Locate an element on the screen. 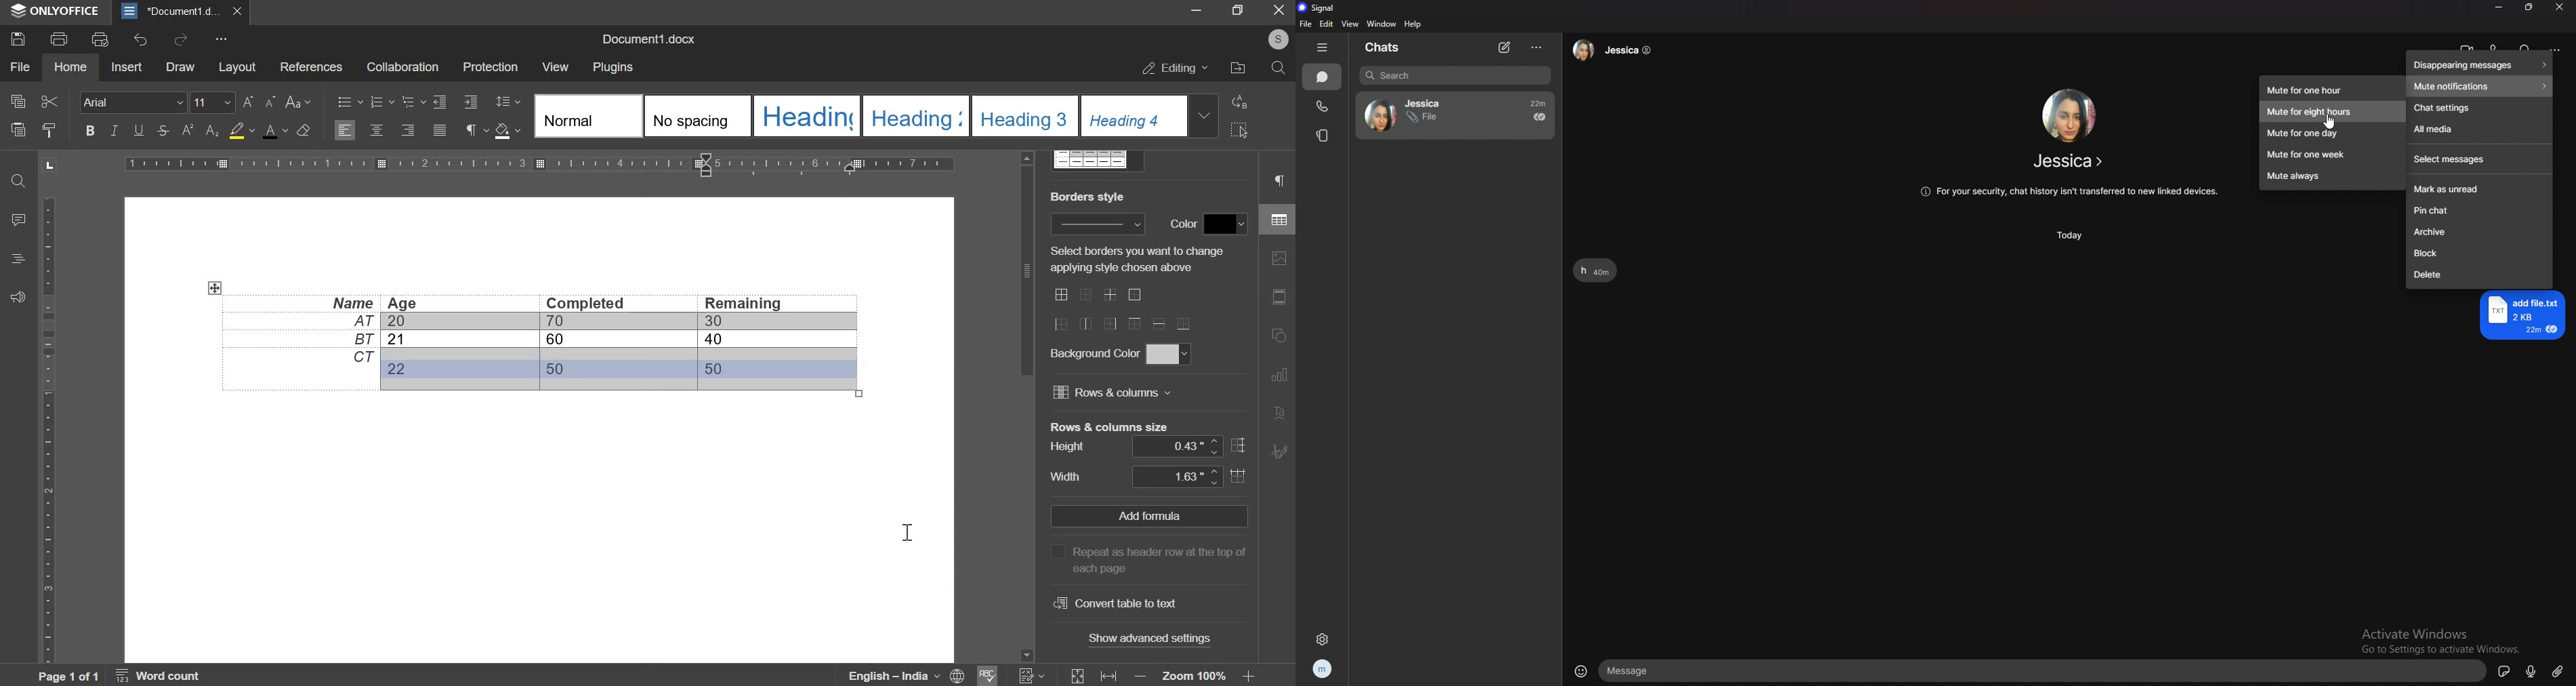 This screenshot has height=700, width=2576. redo is located at coordinates (181, 41).